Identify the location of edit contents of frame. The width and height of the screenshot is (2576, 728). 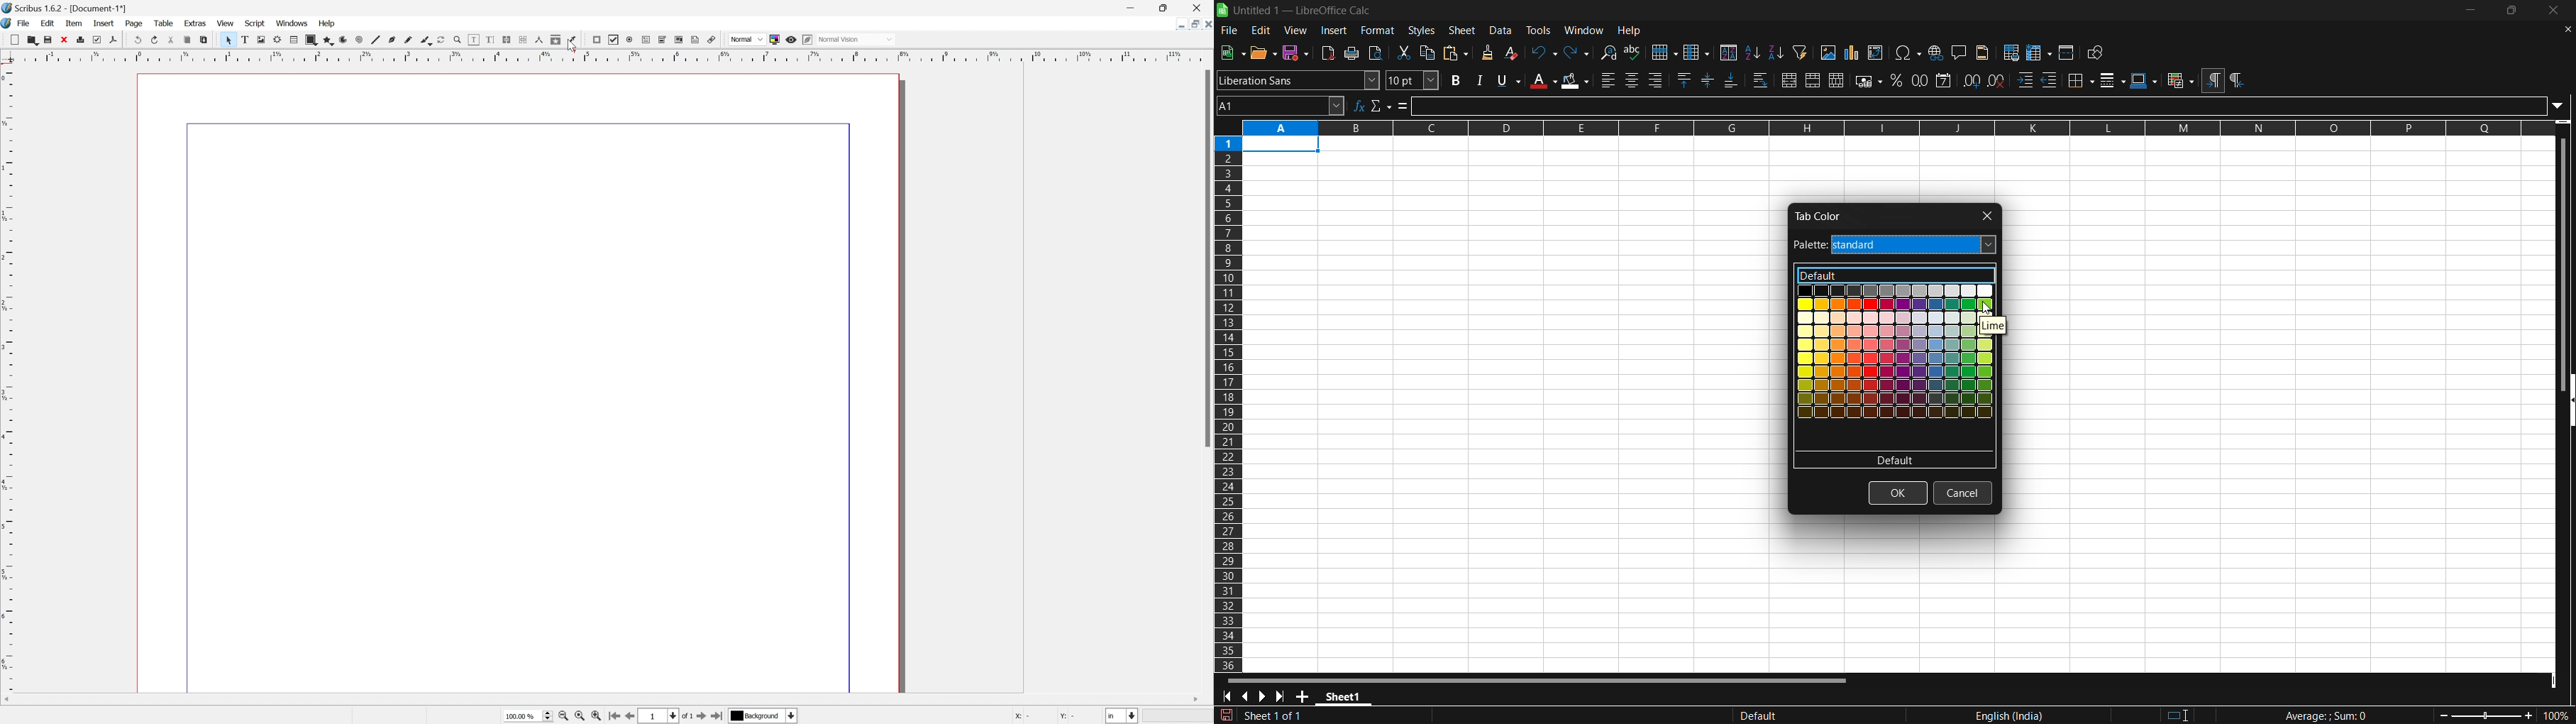
(473, 41).